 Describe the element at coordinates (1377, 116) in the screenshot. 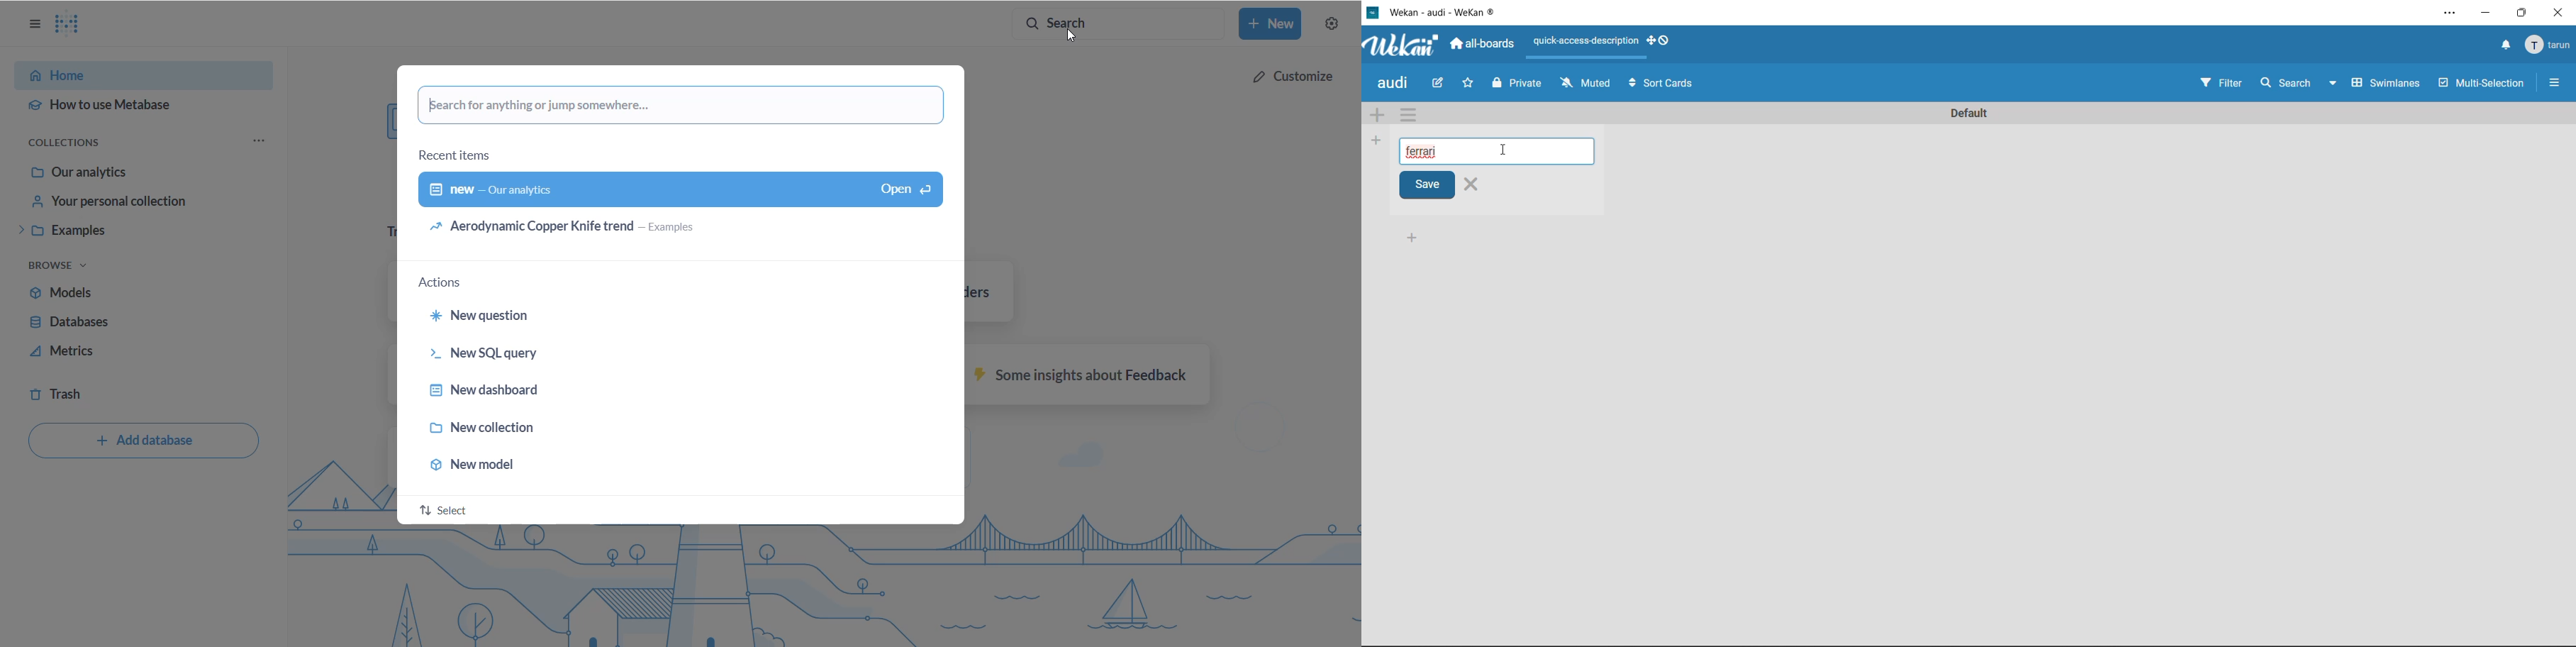

I see `add swimlane` at that location.